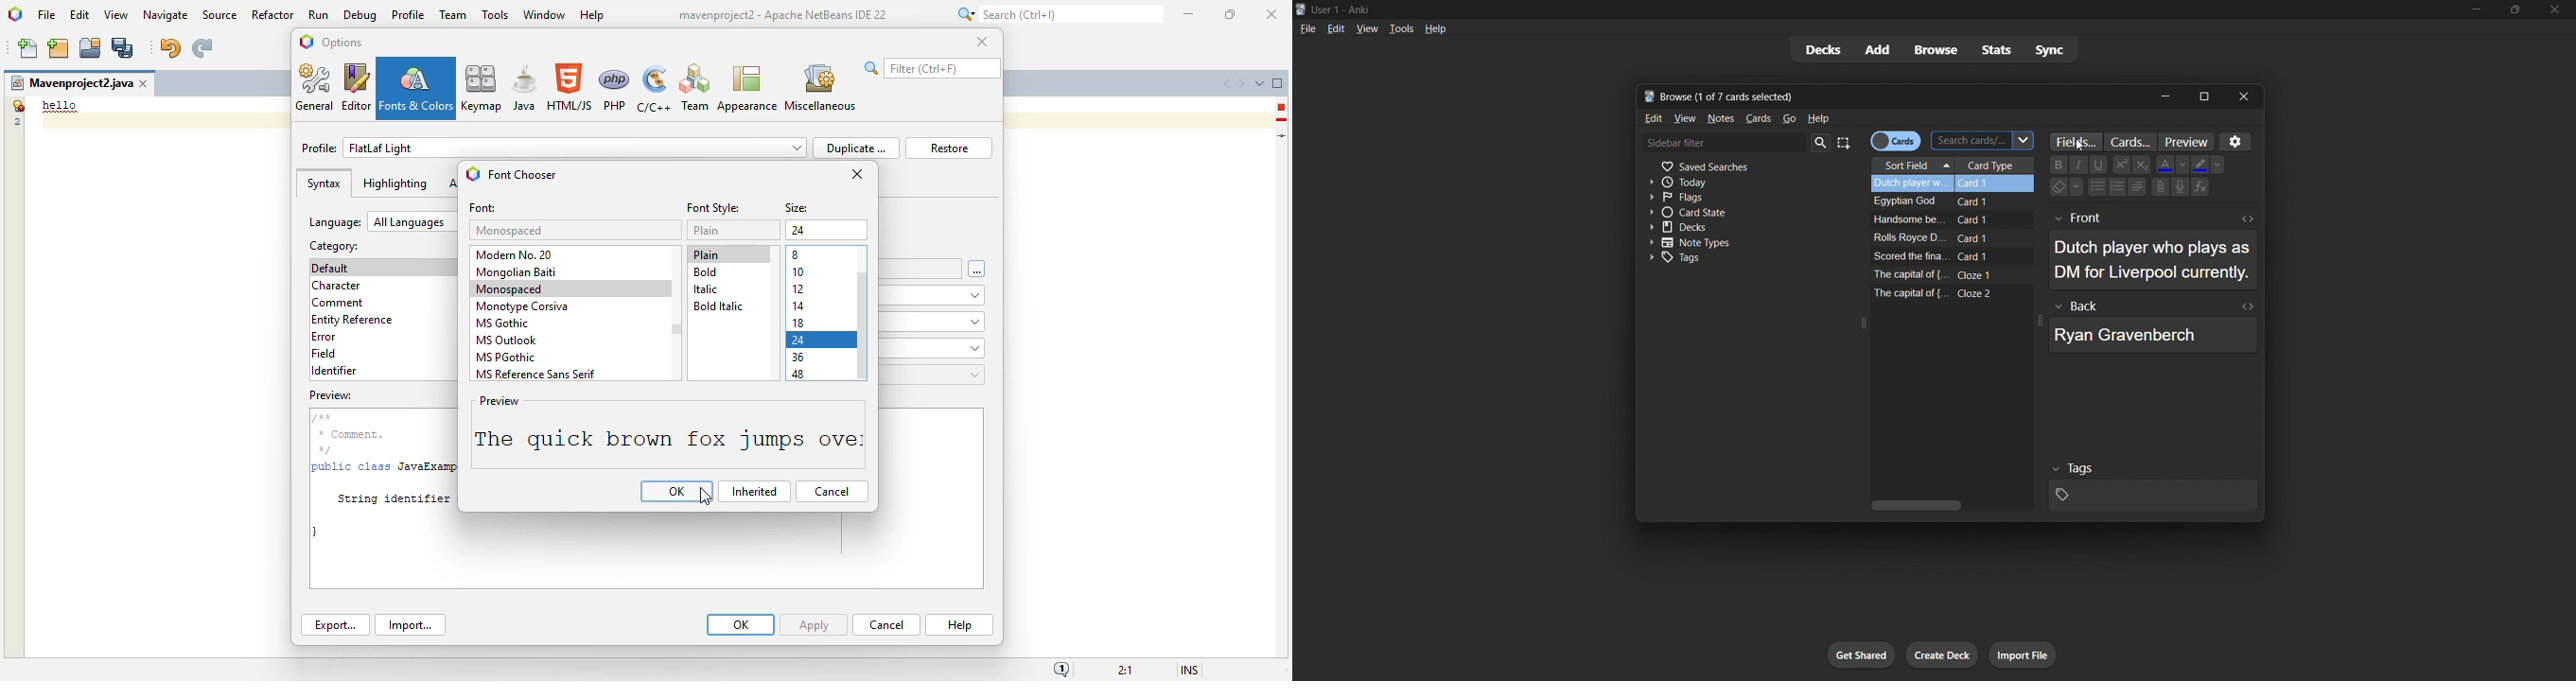 Image resolution: width=2576 pixels, height=700 pixels. I want to click on decks, so click(1822, 50).